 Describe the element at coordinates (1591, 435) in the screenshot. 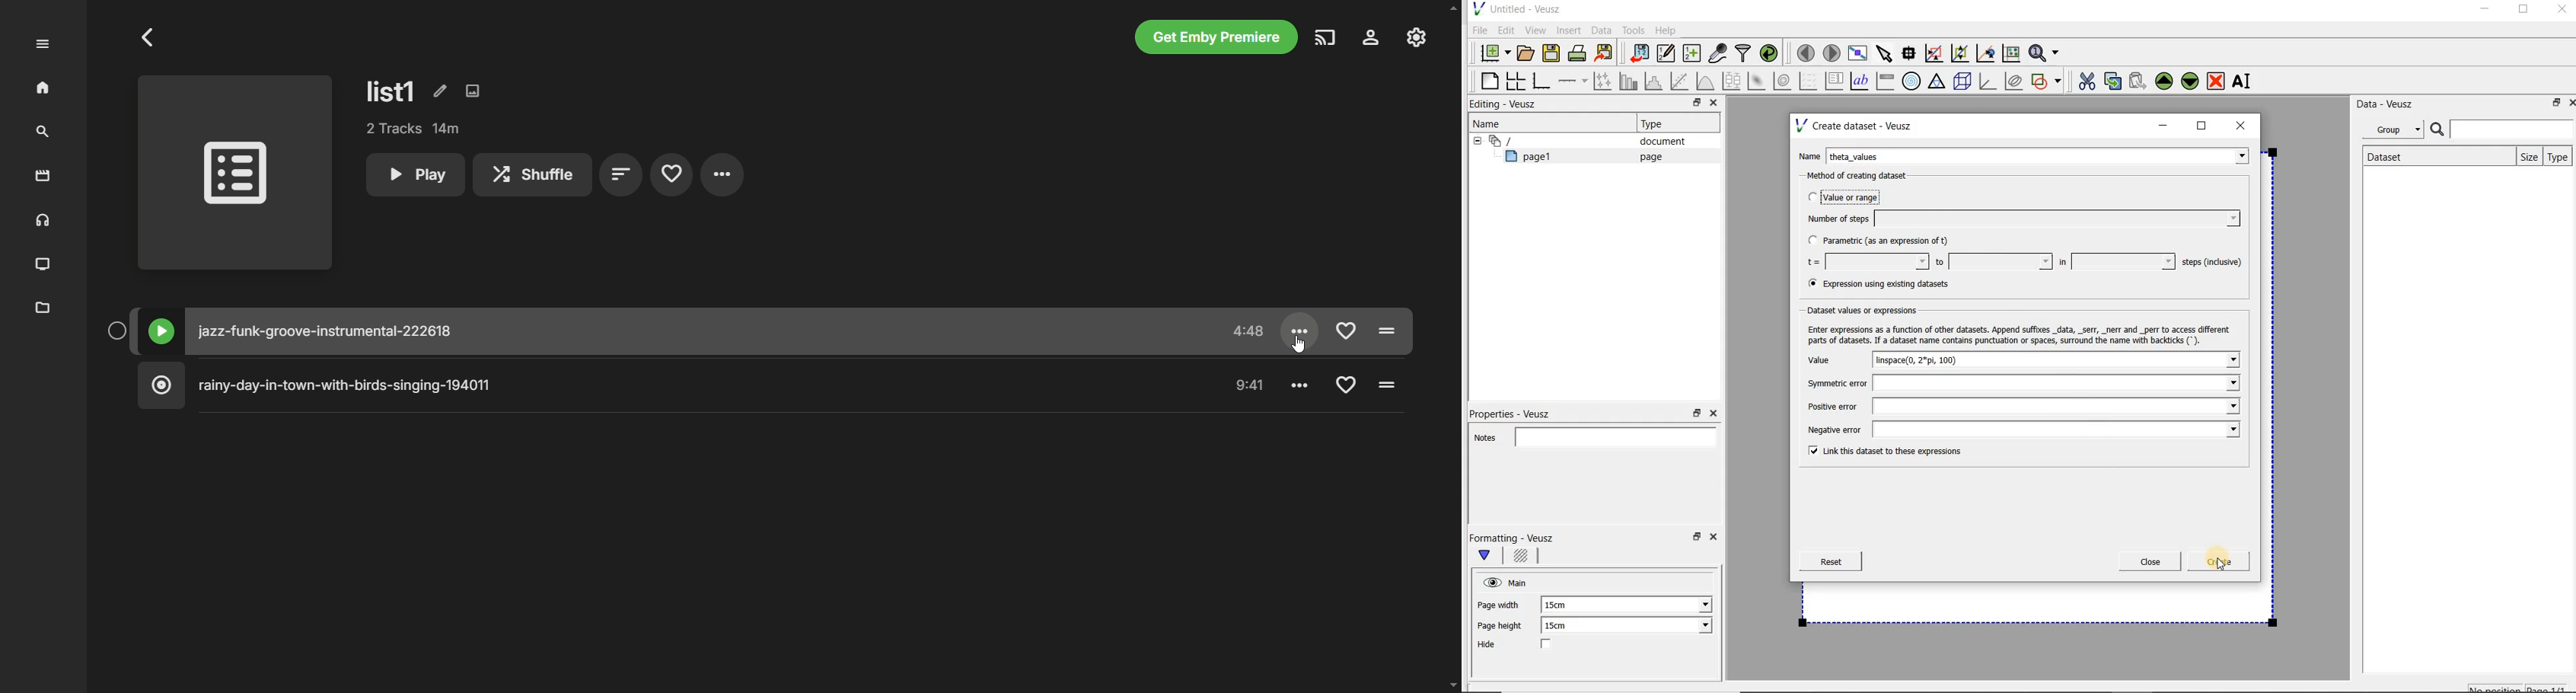

I see `Notes` at that location.